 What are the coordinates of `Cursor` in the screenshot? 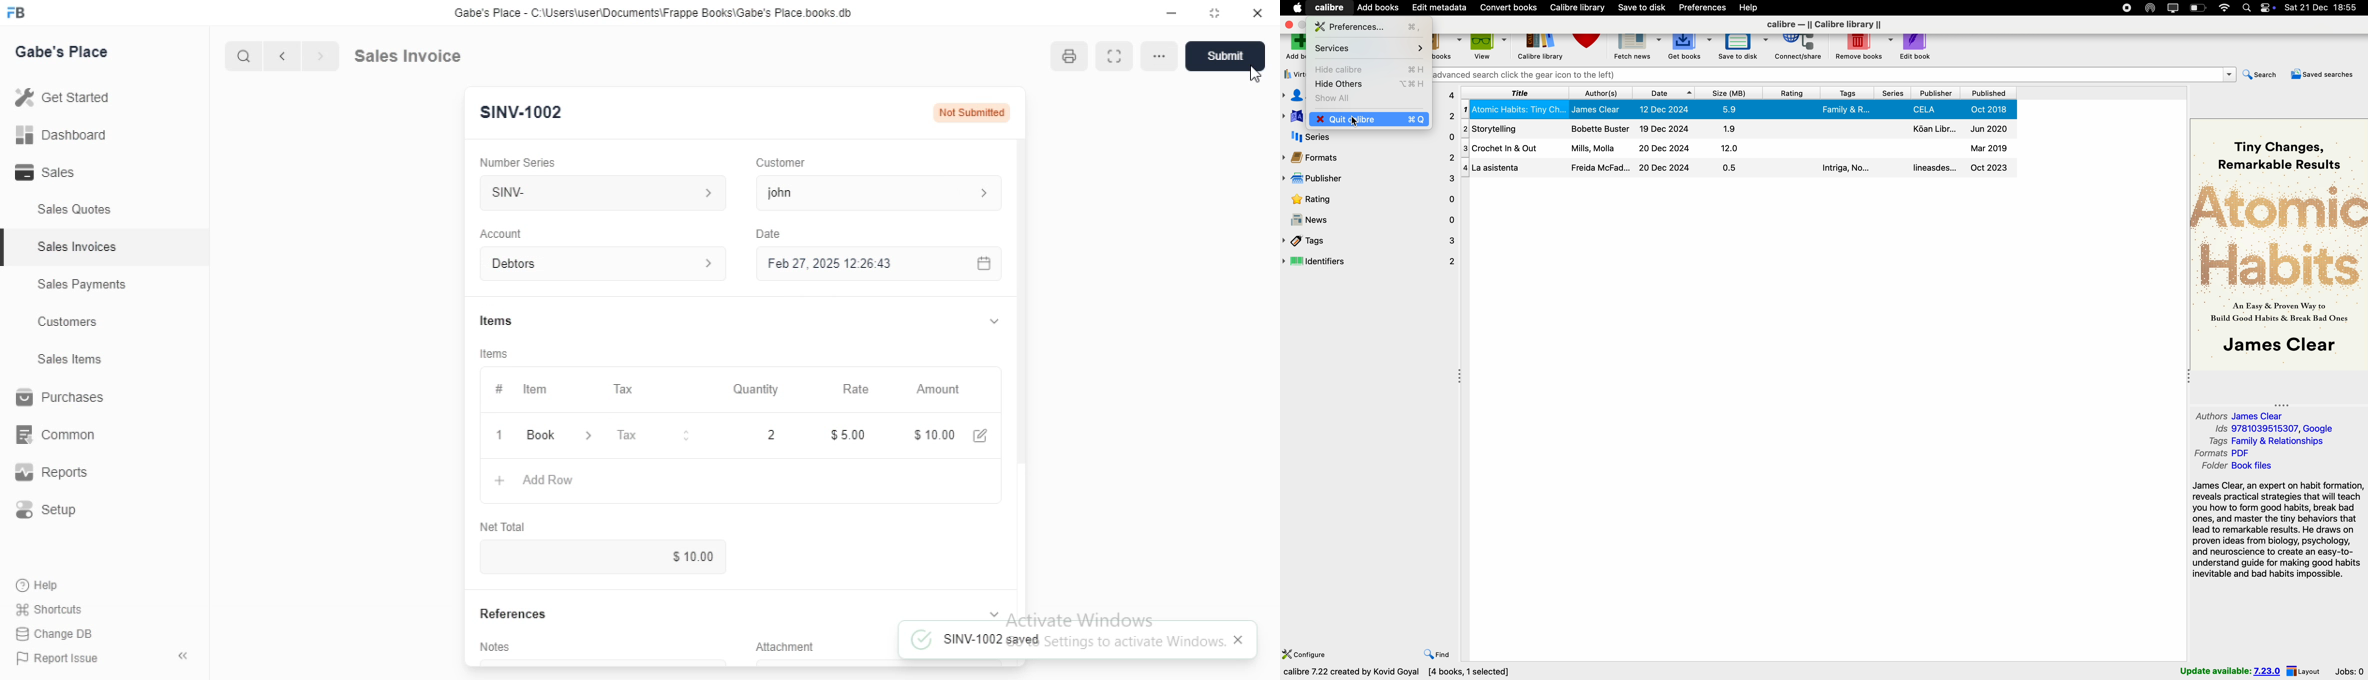 It's located at (1259, 73).